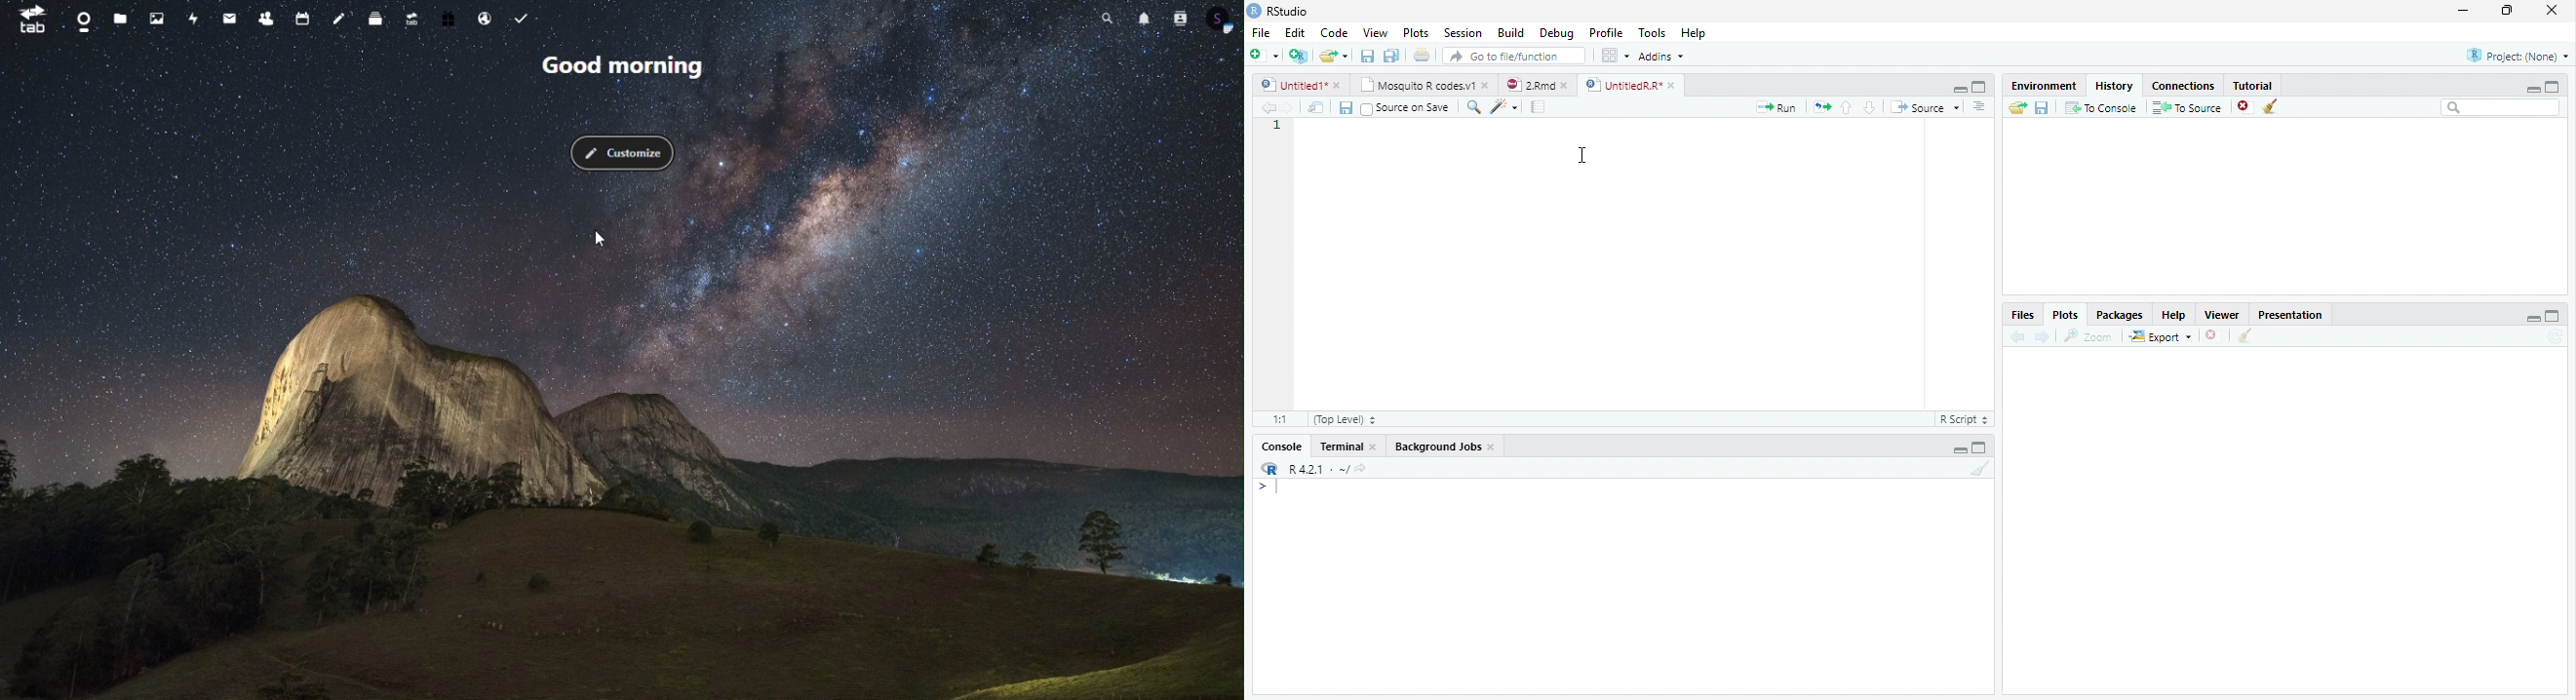 The image size is (2576, 700). I want to click on Minimize, so click(1957, 448).